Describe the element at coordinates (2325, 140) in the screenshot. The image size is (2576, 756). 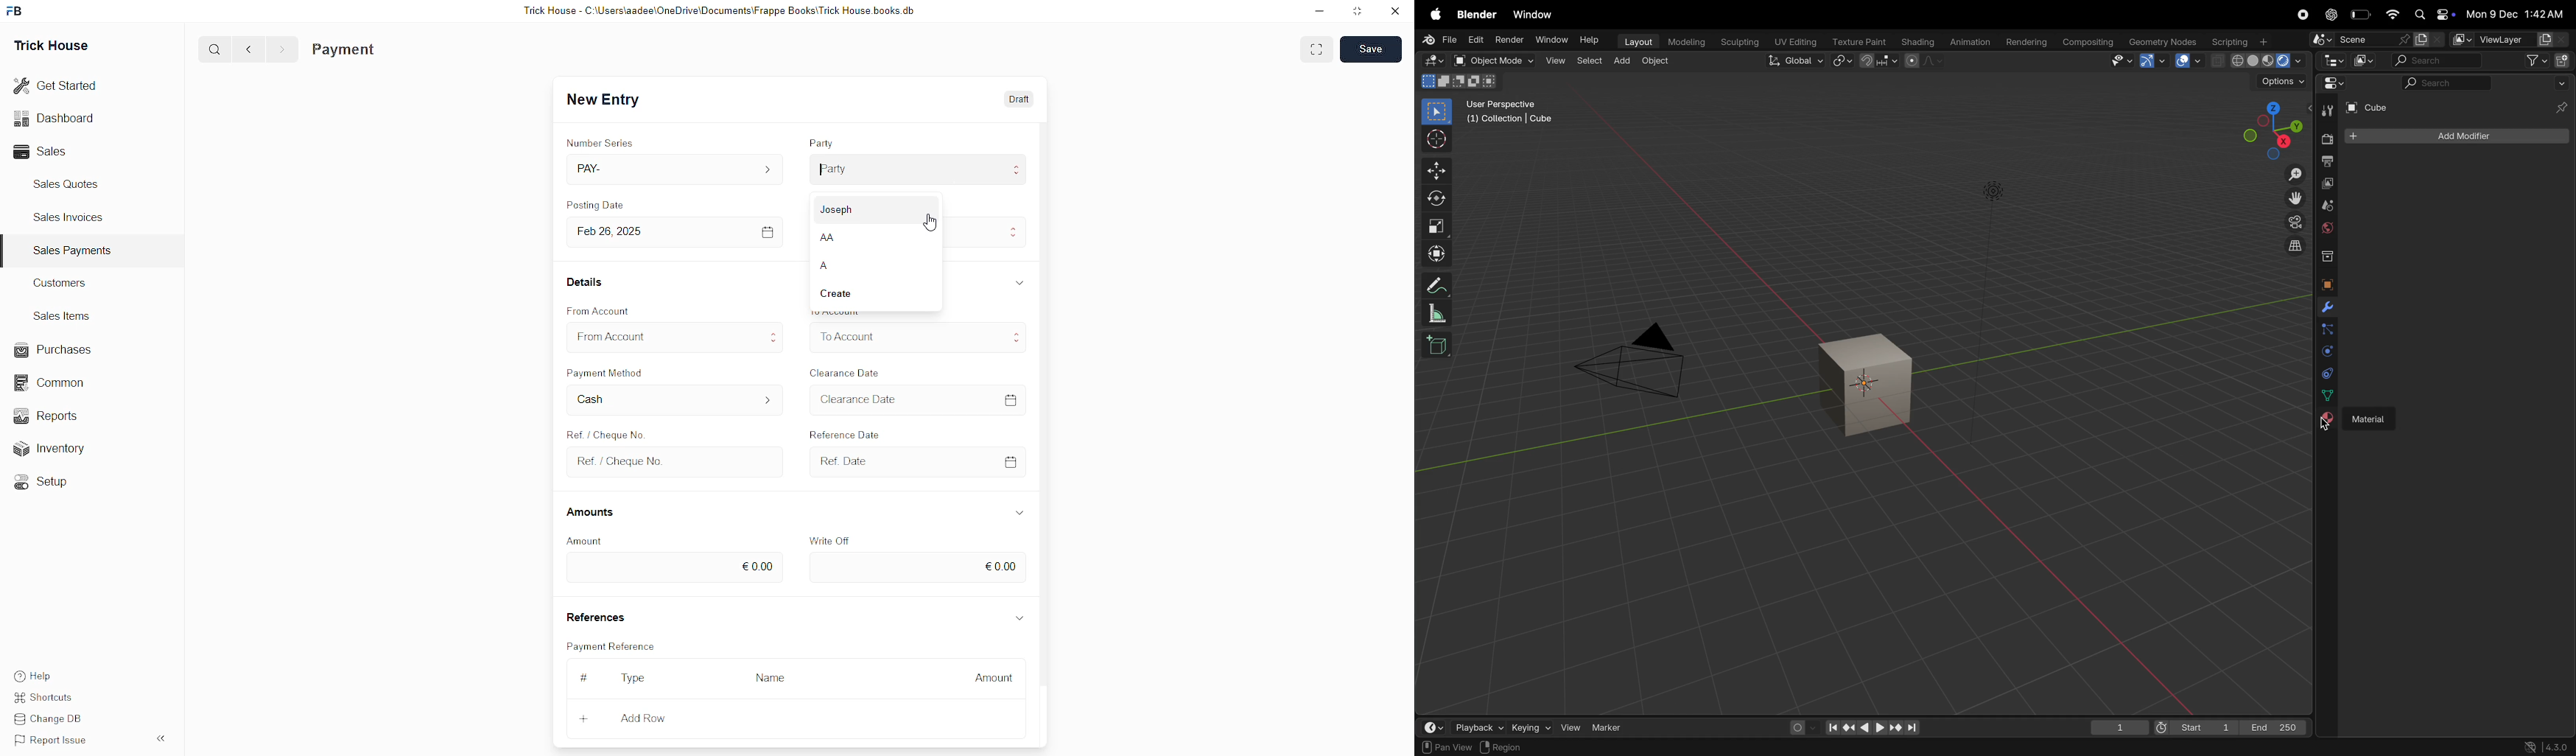
I see `render` at that location.